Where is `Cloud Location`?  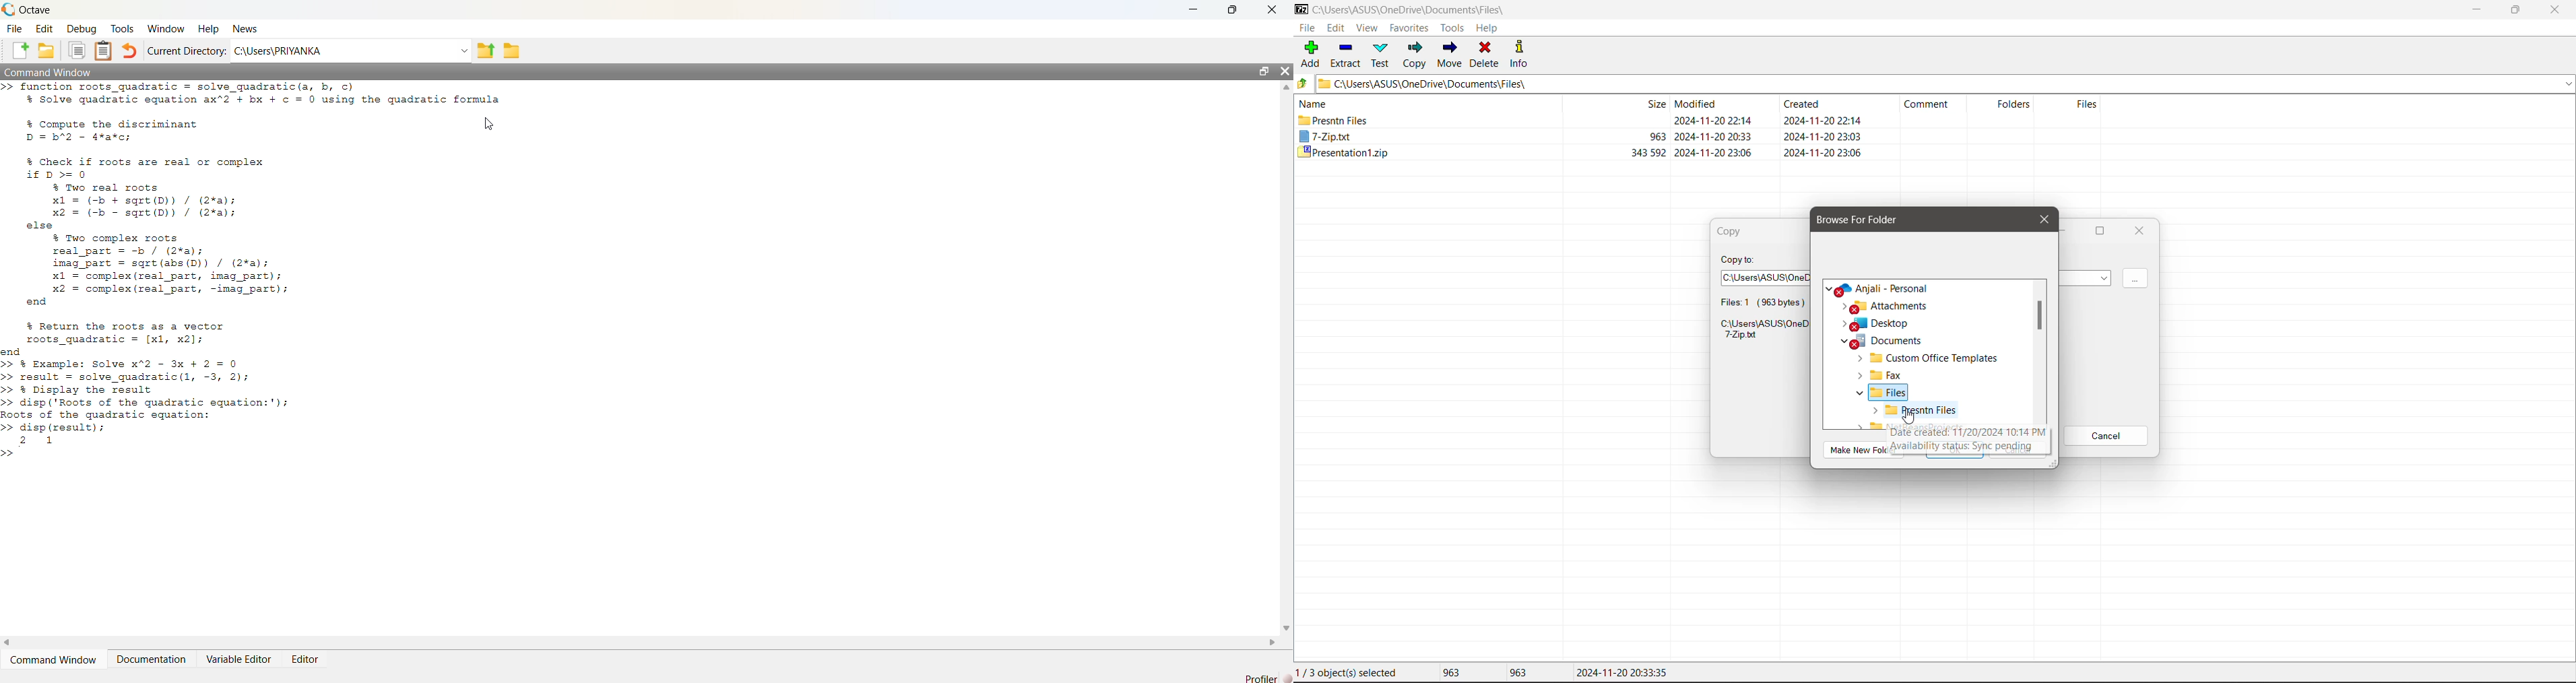 Cloud Location is located at coordinates (1885, 289).